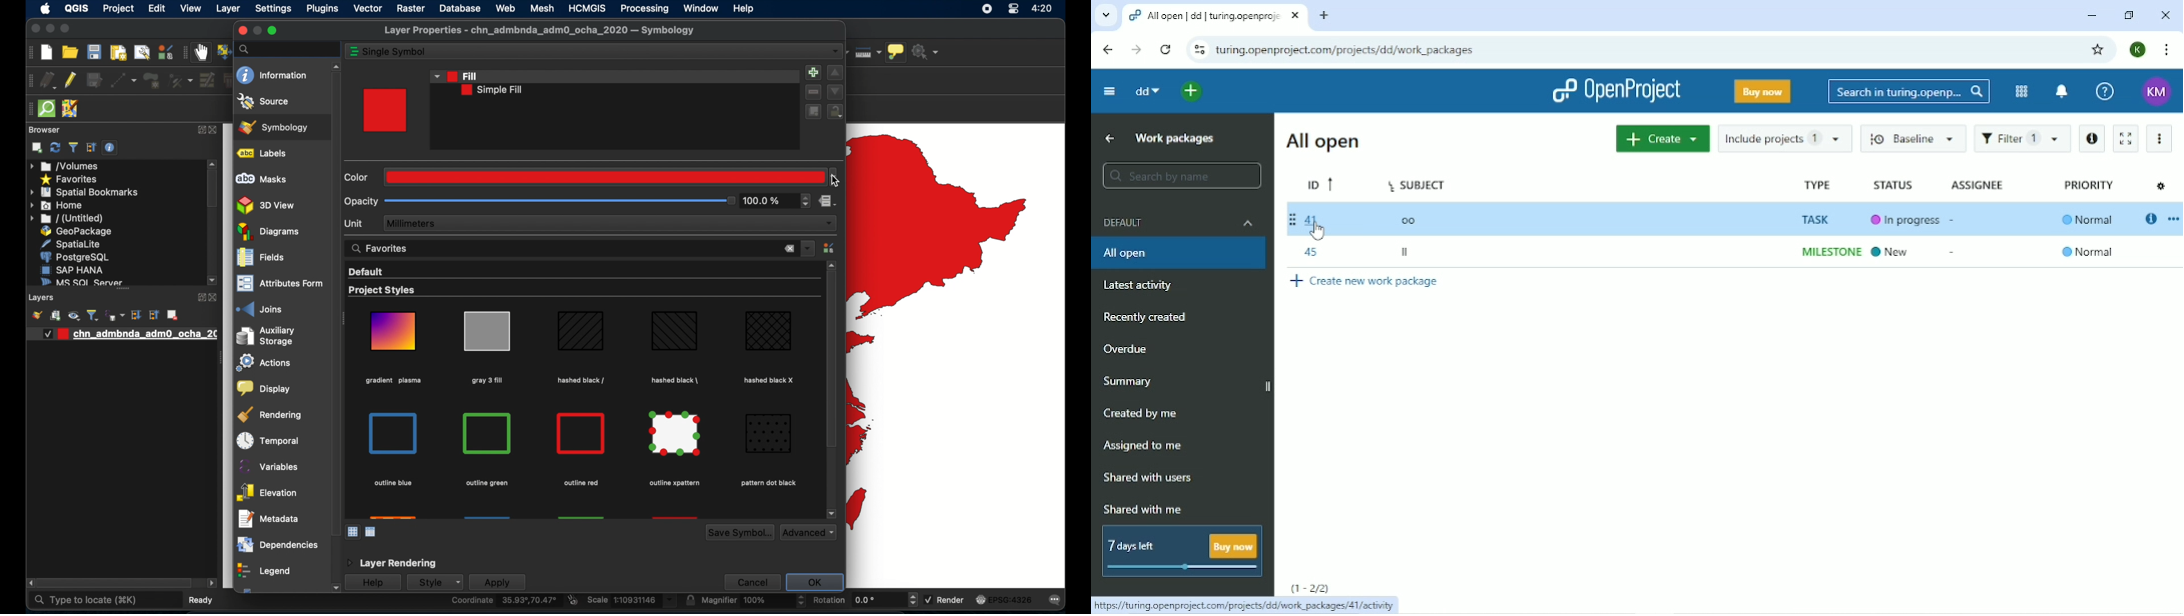 The width and height of the screenshot is (2184, 616). Describe the element at coordinates (836, 113) in the screenshot. I see `lock symbol layers color` at that location.